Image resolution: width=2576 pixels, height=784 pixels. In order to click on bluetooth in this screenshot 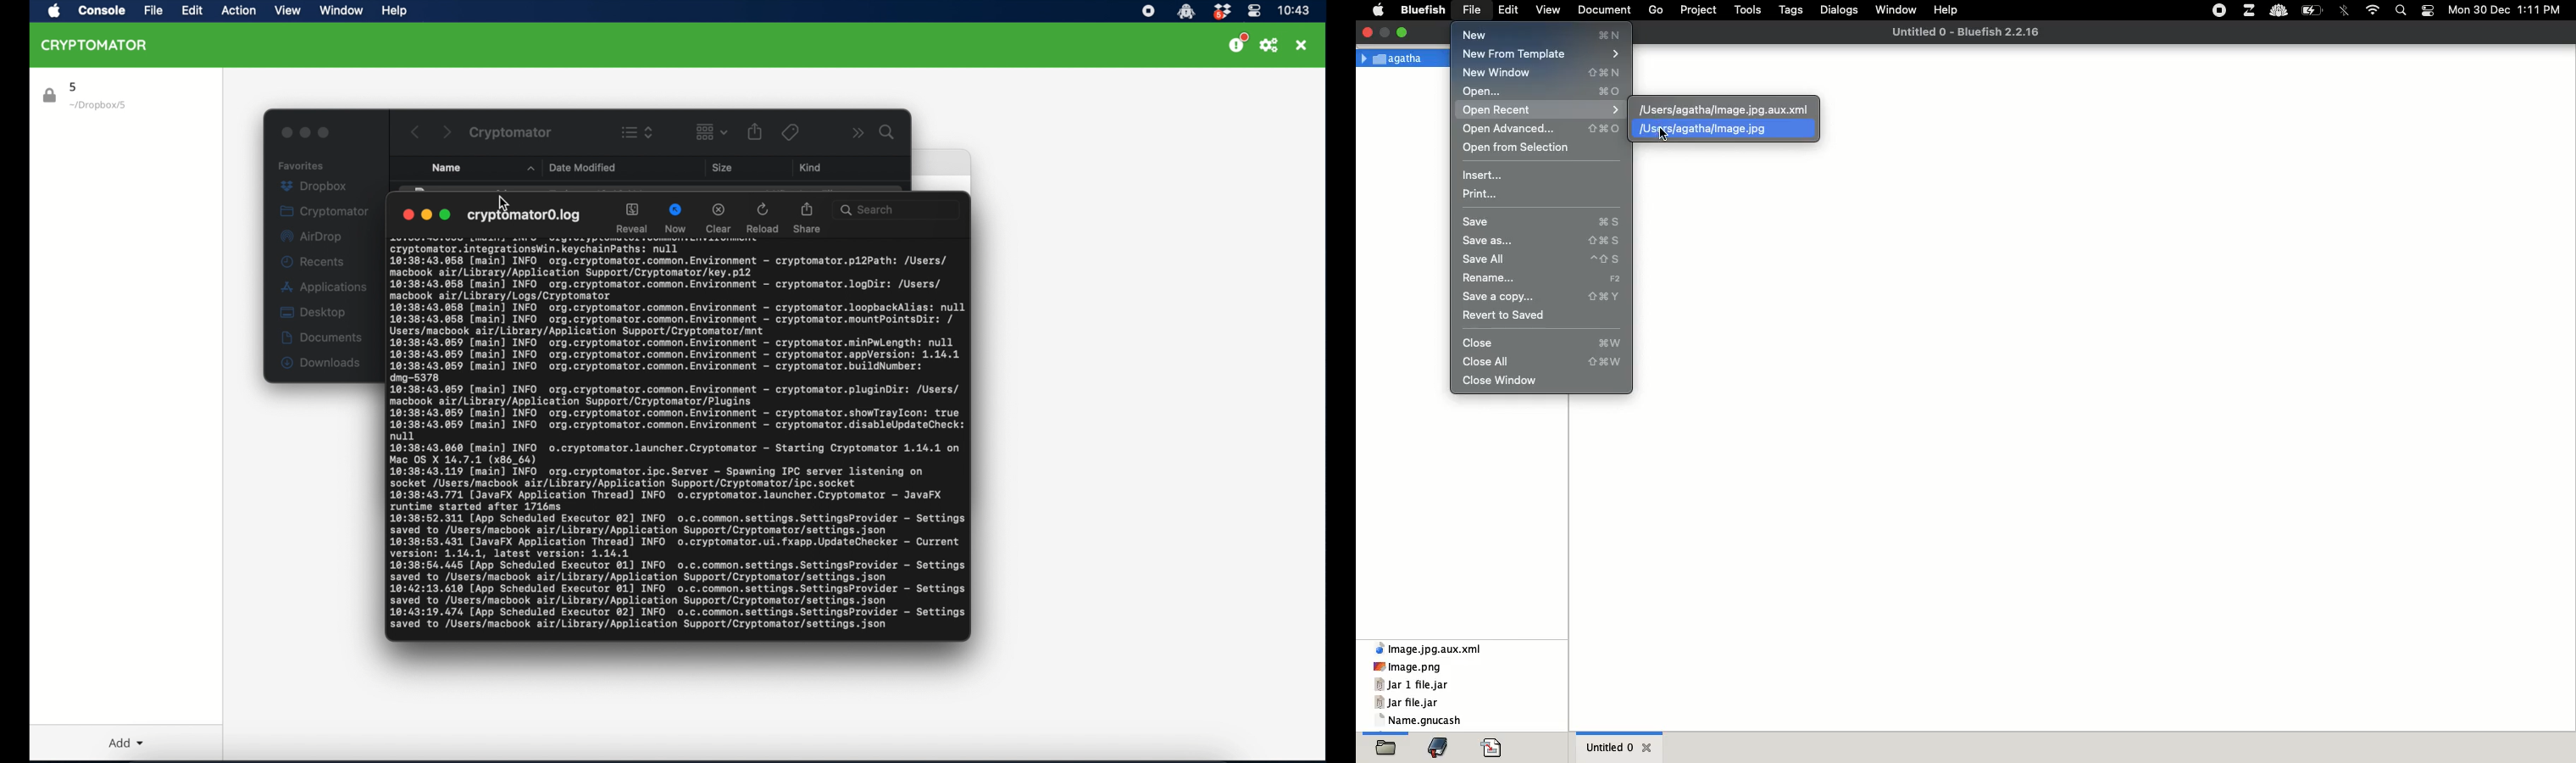, I will do `click(2346, 10)`.